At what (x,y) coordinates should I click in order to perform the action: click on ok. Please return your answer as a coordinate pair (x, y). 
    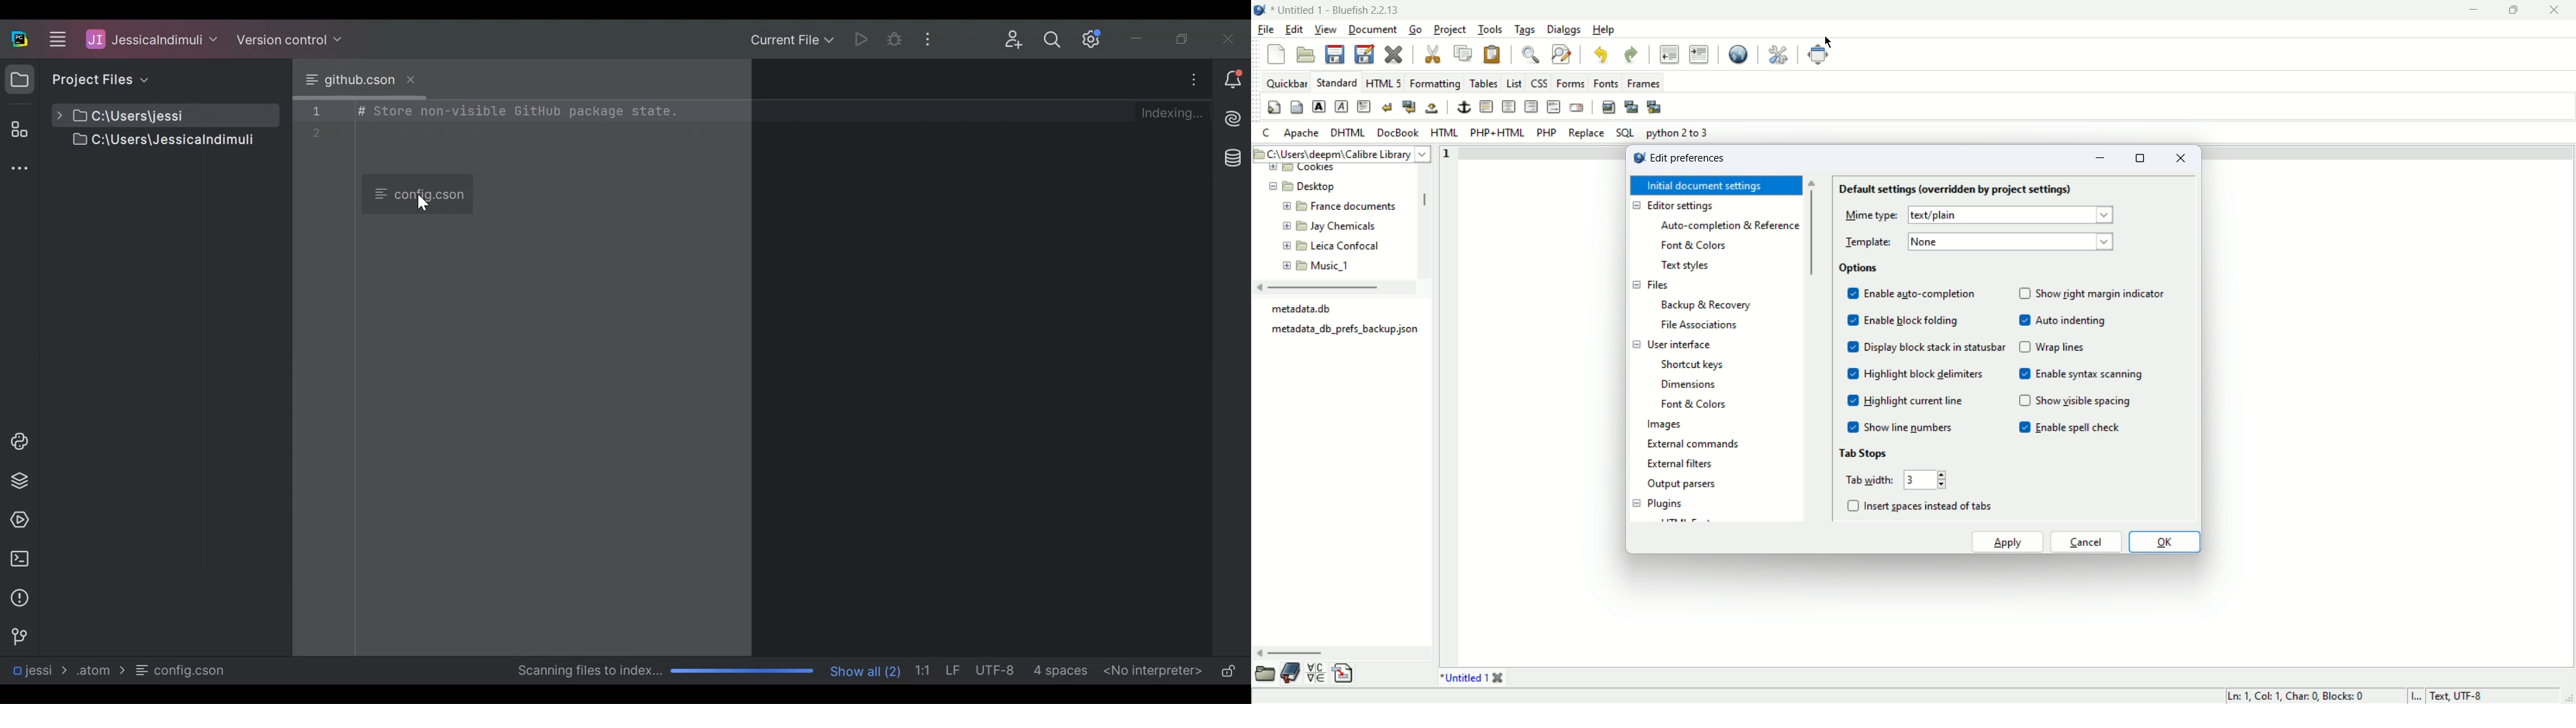
    Looking at the image, I should click on (2164, 541).